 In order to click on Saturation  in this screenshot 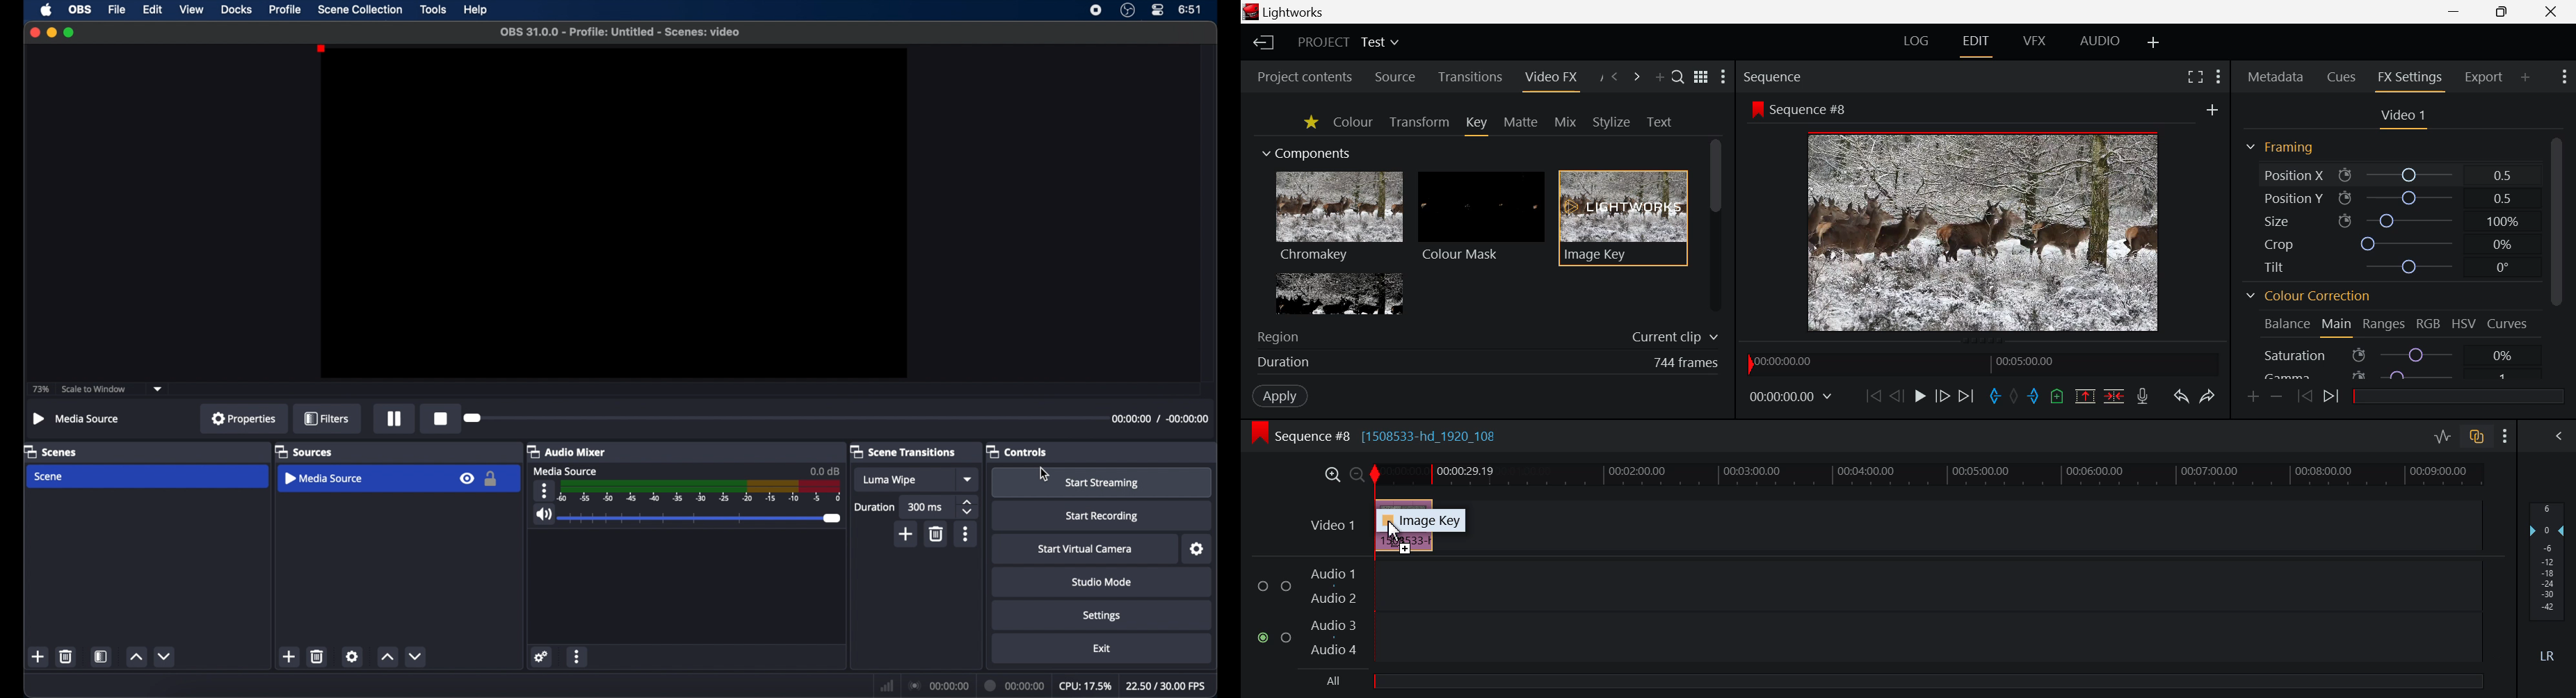, I will do `click(2417, 355)`.